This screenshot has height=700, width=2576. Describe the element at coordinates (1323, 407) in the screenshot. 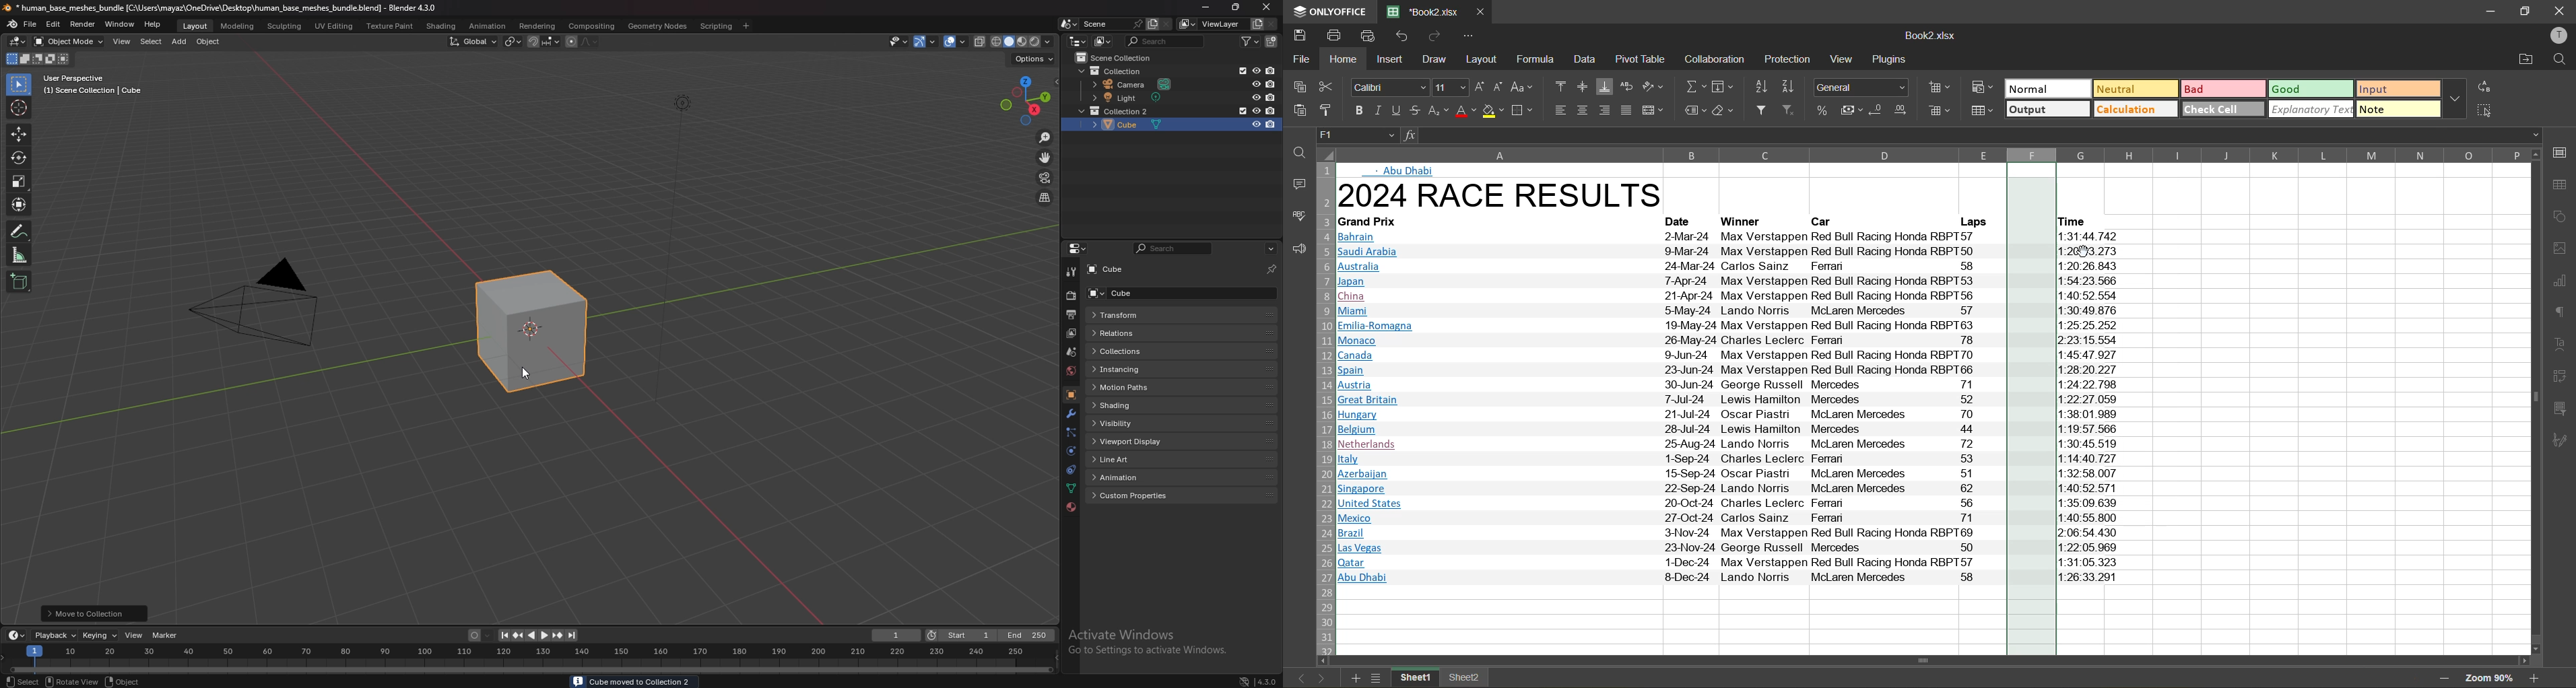

I see `row numbers` at that location.